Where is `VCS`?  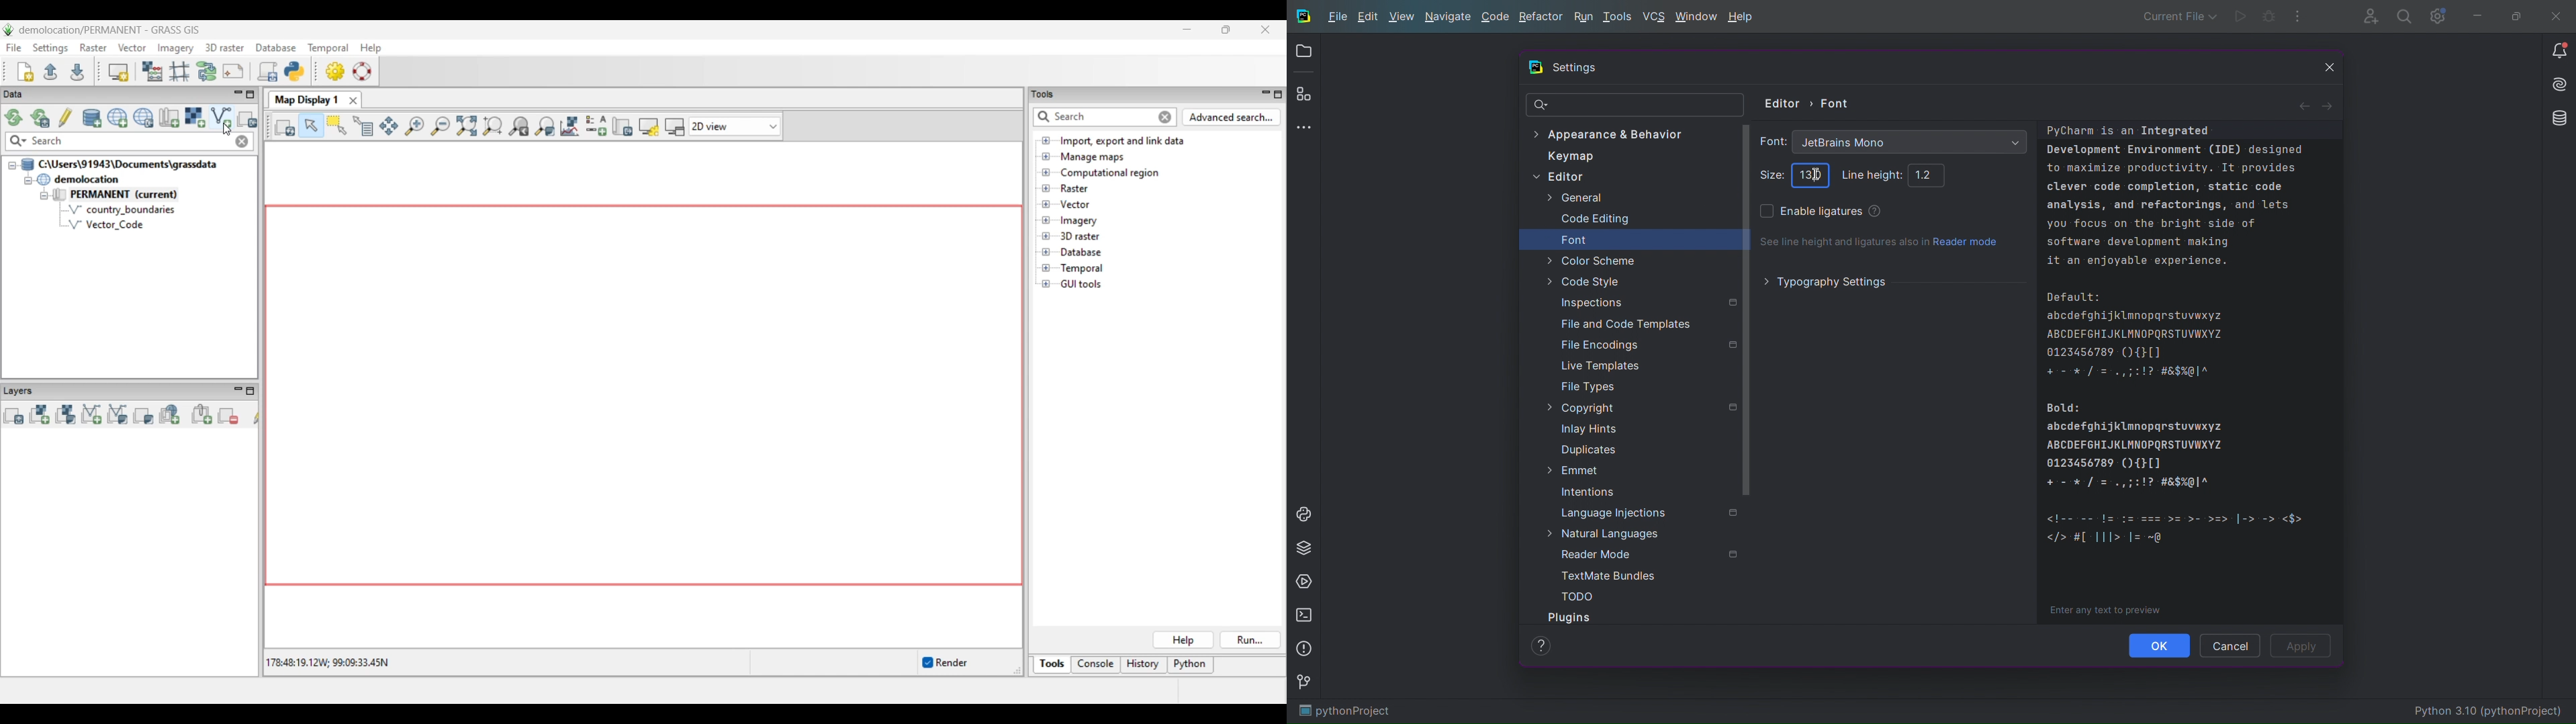 VCS is located at coordinates (1653, 17).